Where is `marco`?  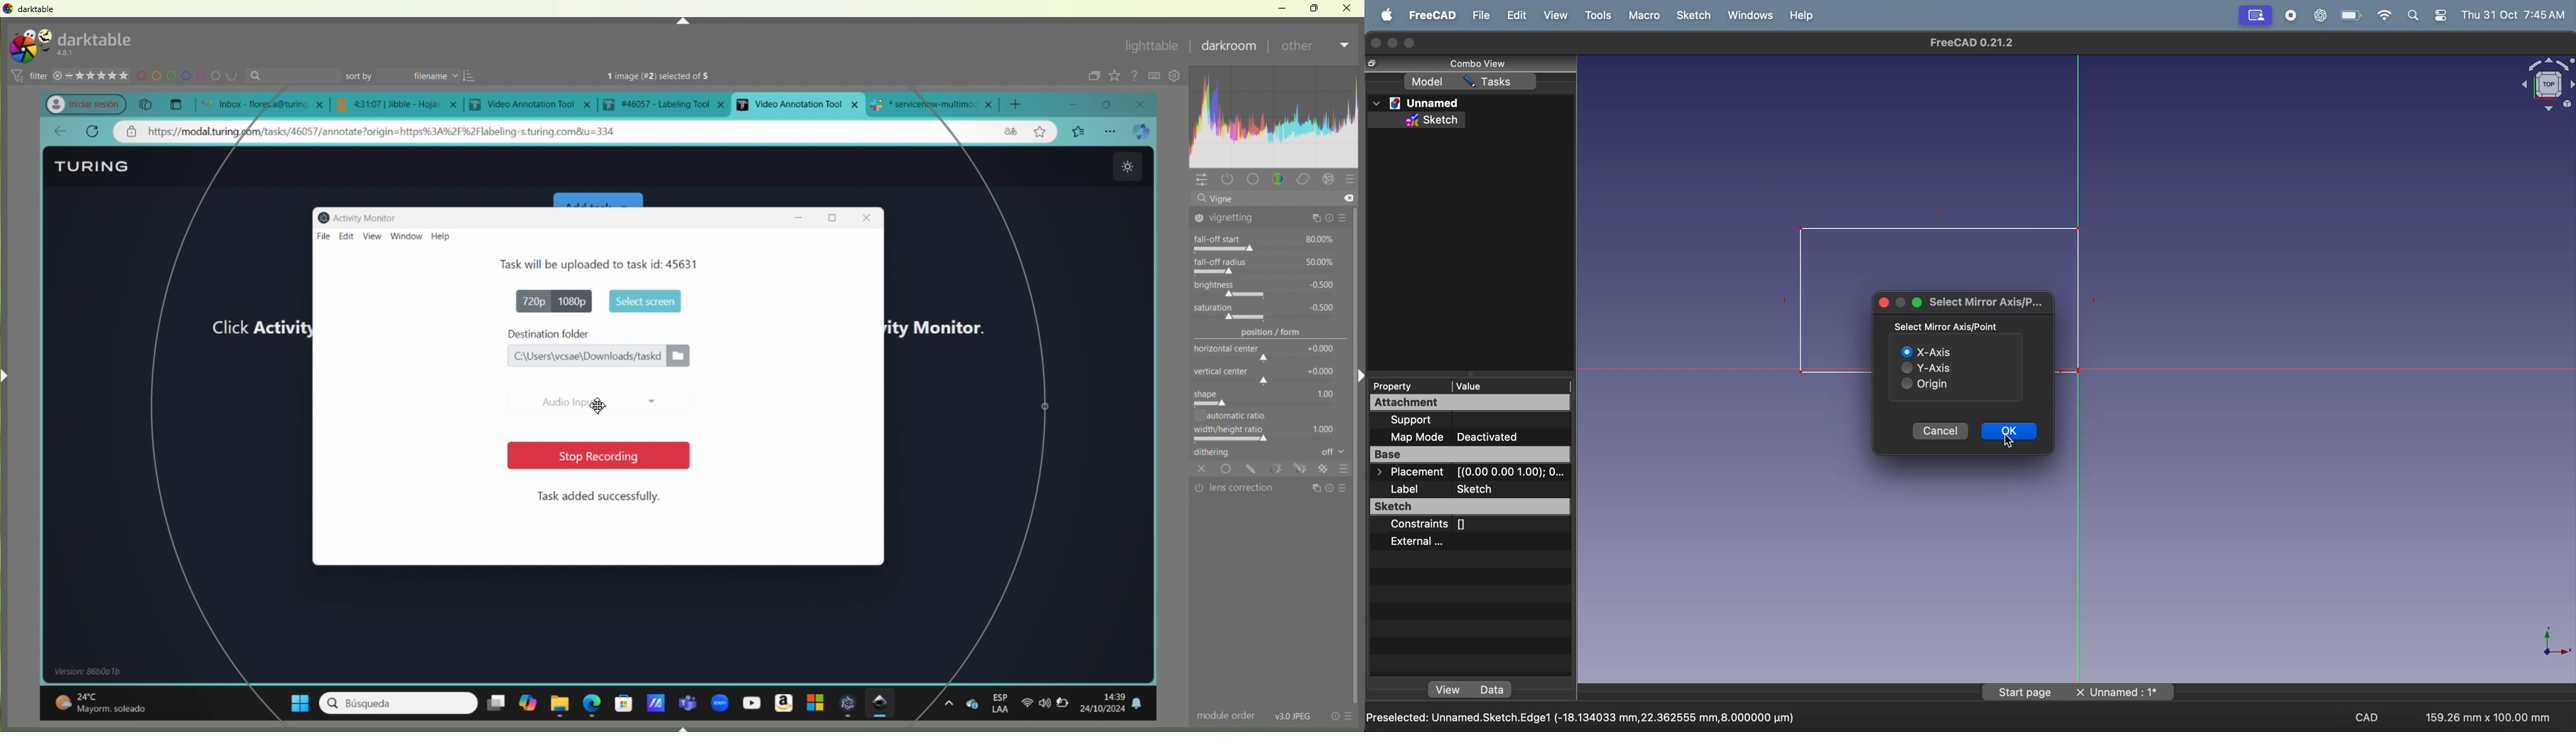
marco is located at coordinates (1641, 17).